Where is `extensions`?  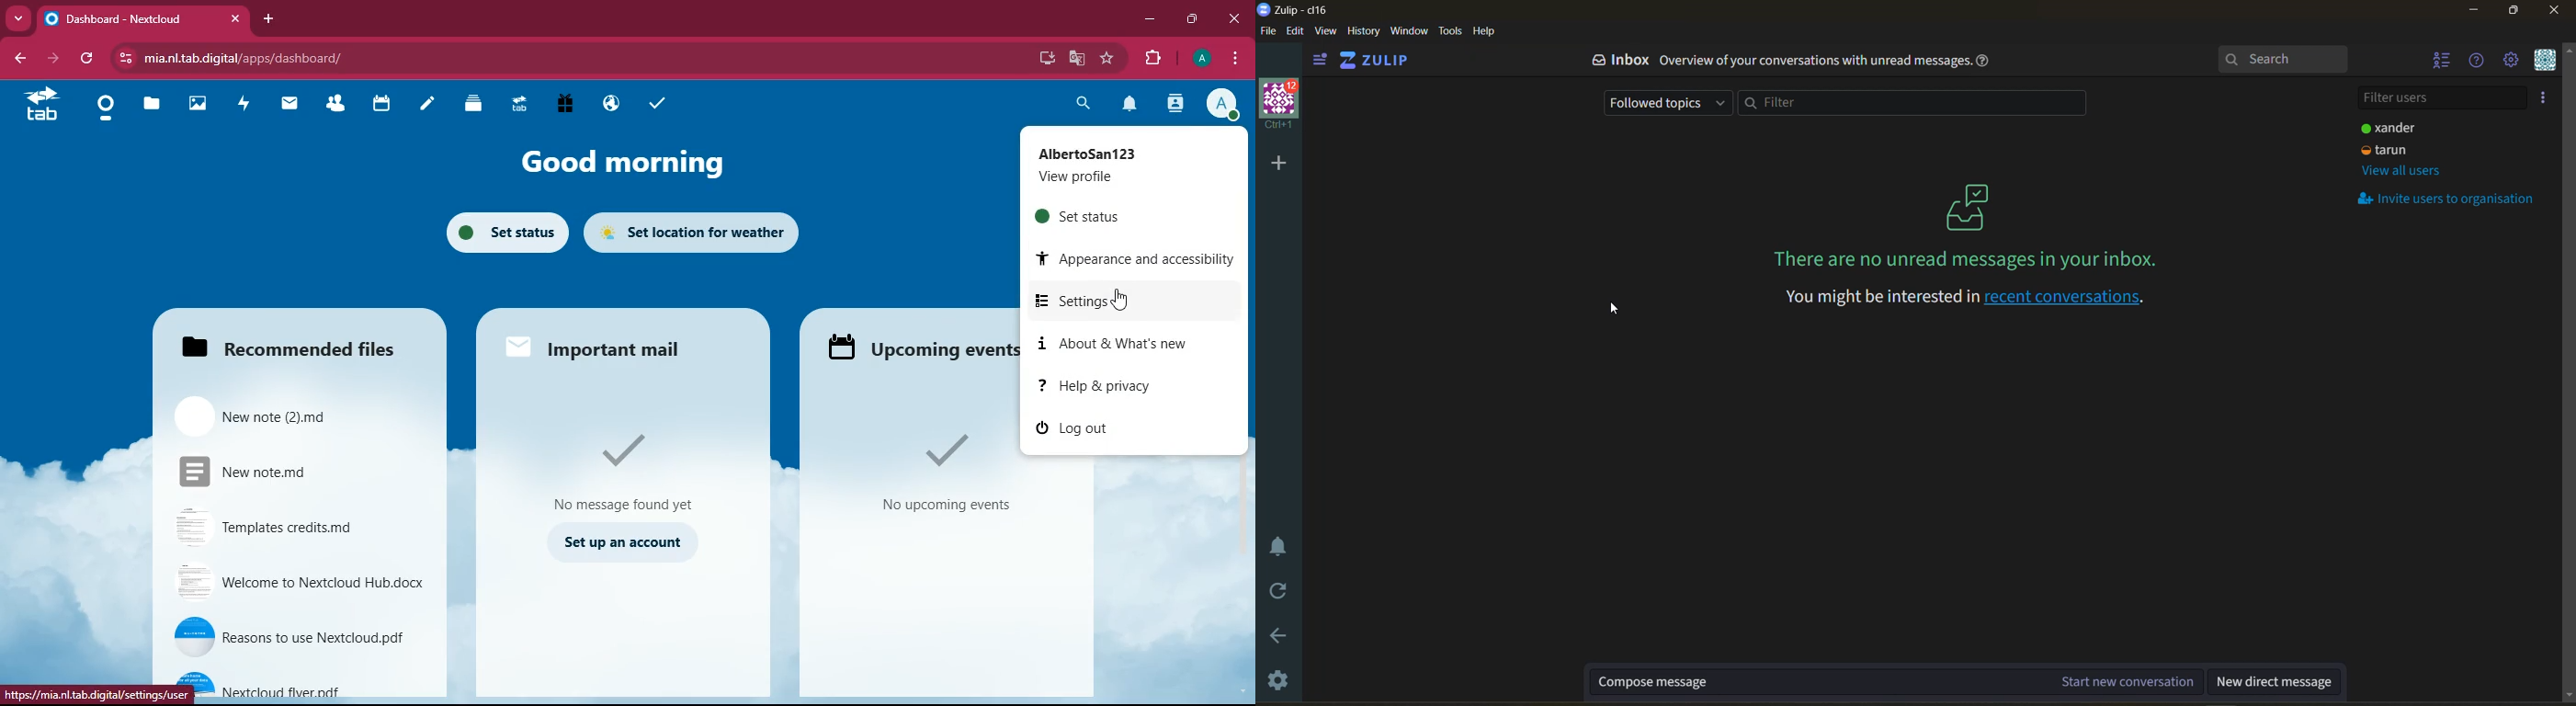
extensions is located at coordinates (1149, 56).